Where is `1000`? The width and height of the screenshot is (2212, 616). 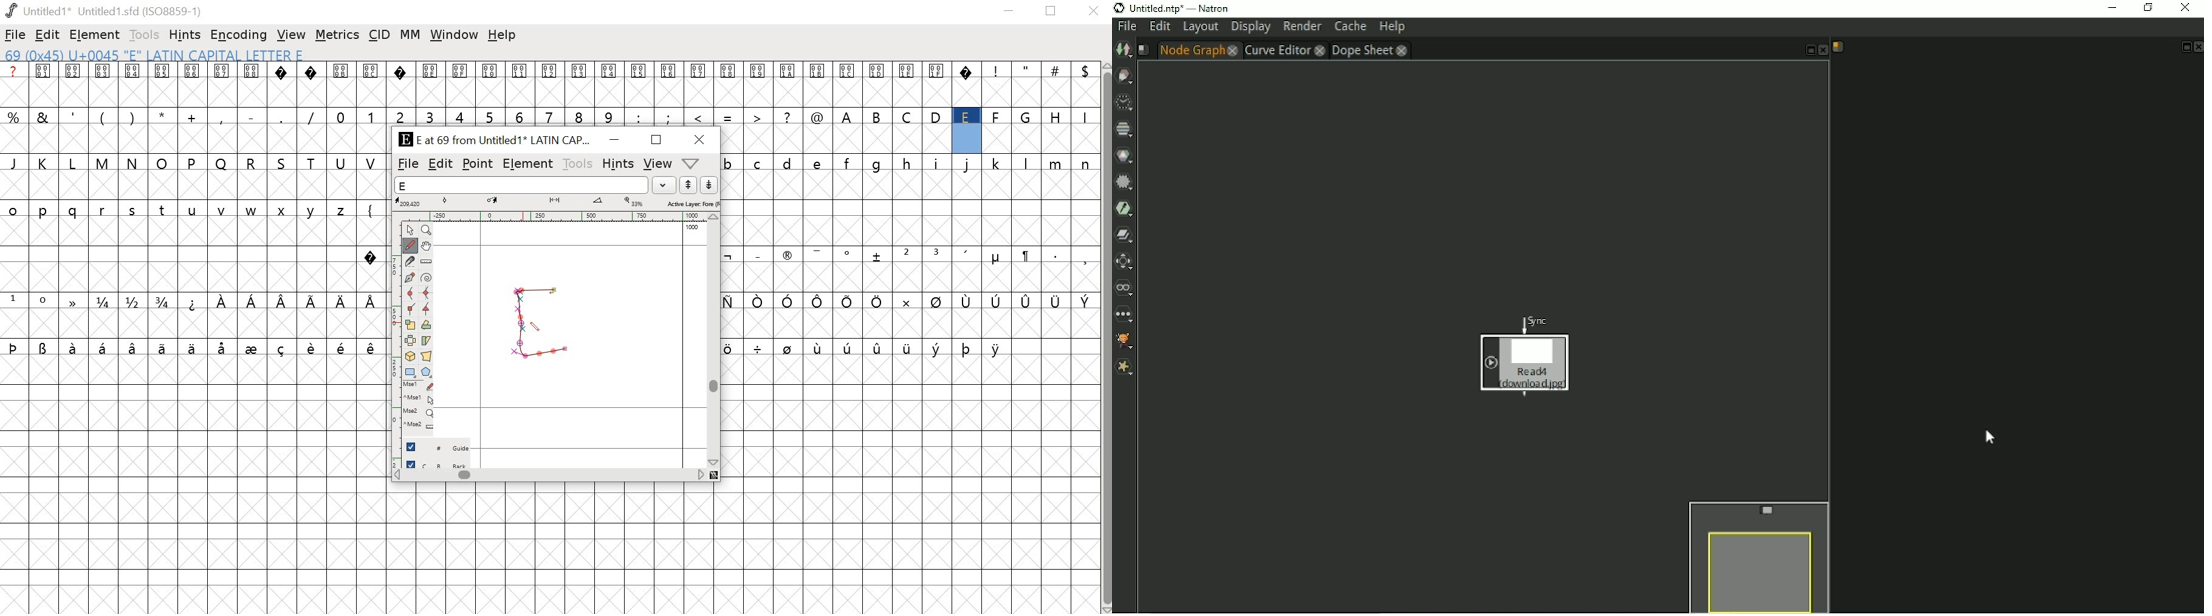 1000 is located at coordinates (693, 227).